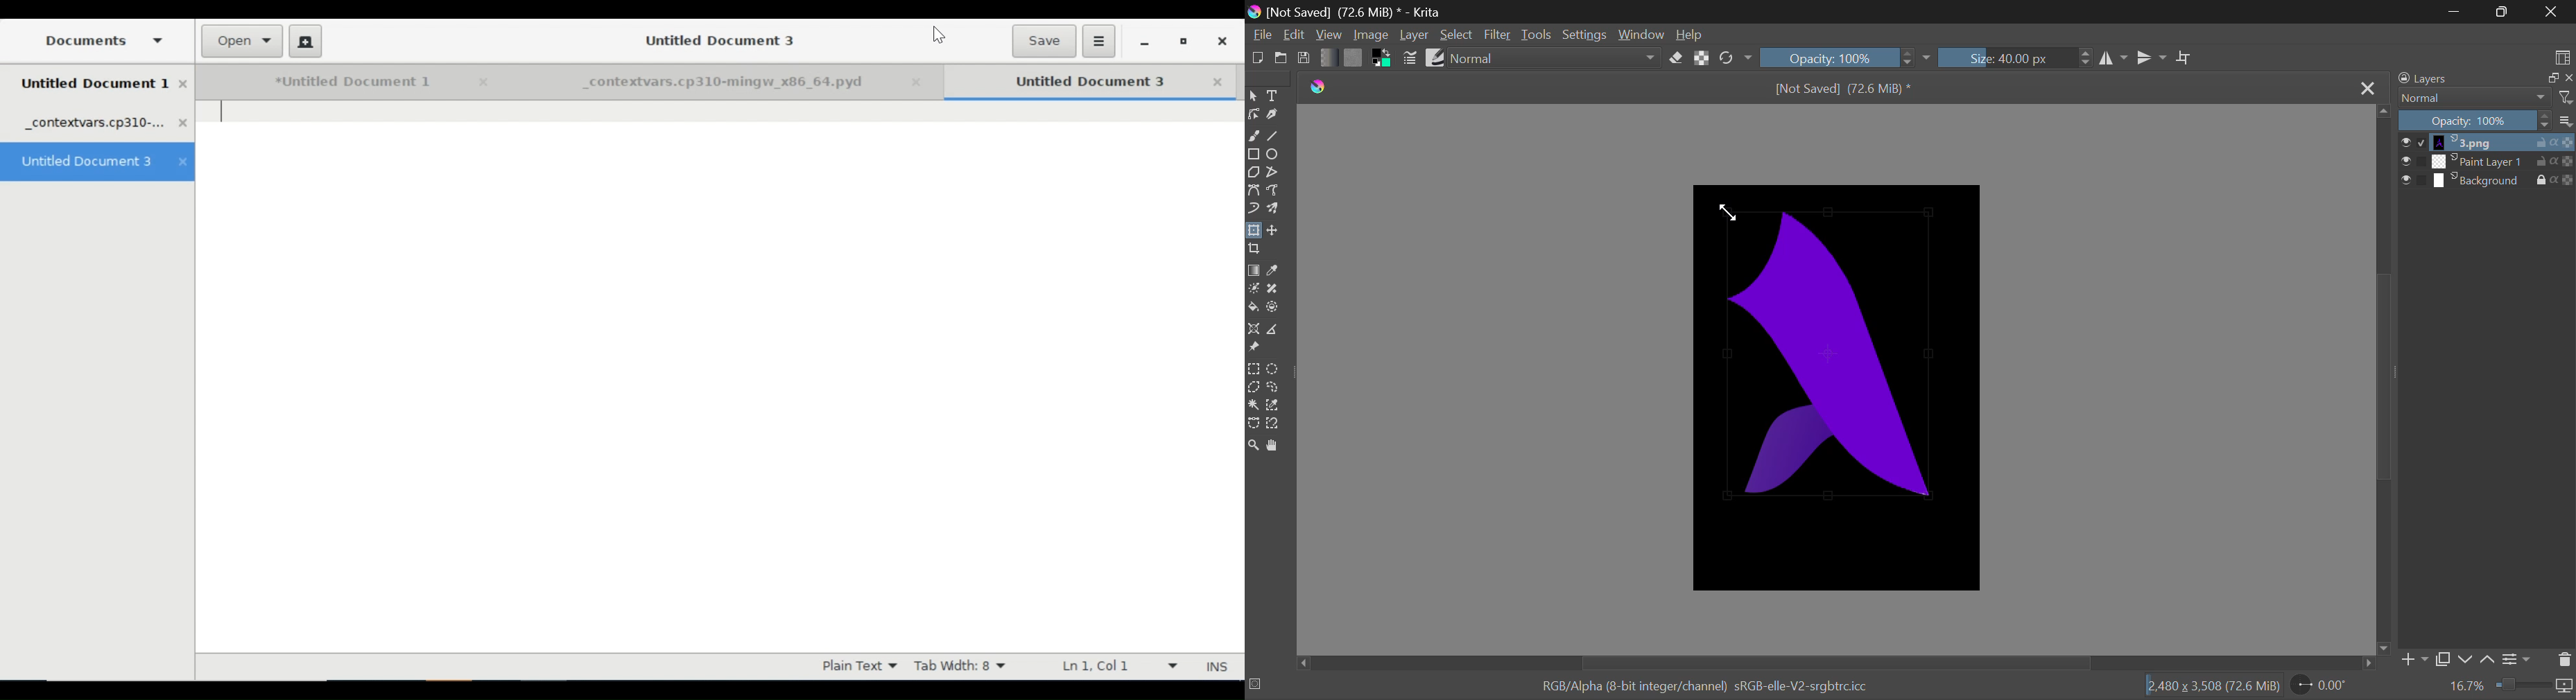 This screenshot has height=700, width=2576. Describe the element at coordinates (1073, 82) in the screenshot. I see `Untitled Document Tab` at that location.